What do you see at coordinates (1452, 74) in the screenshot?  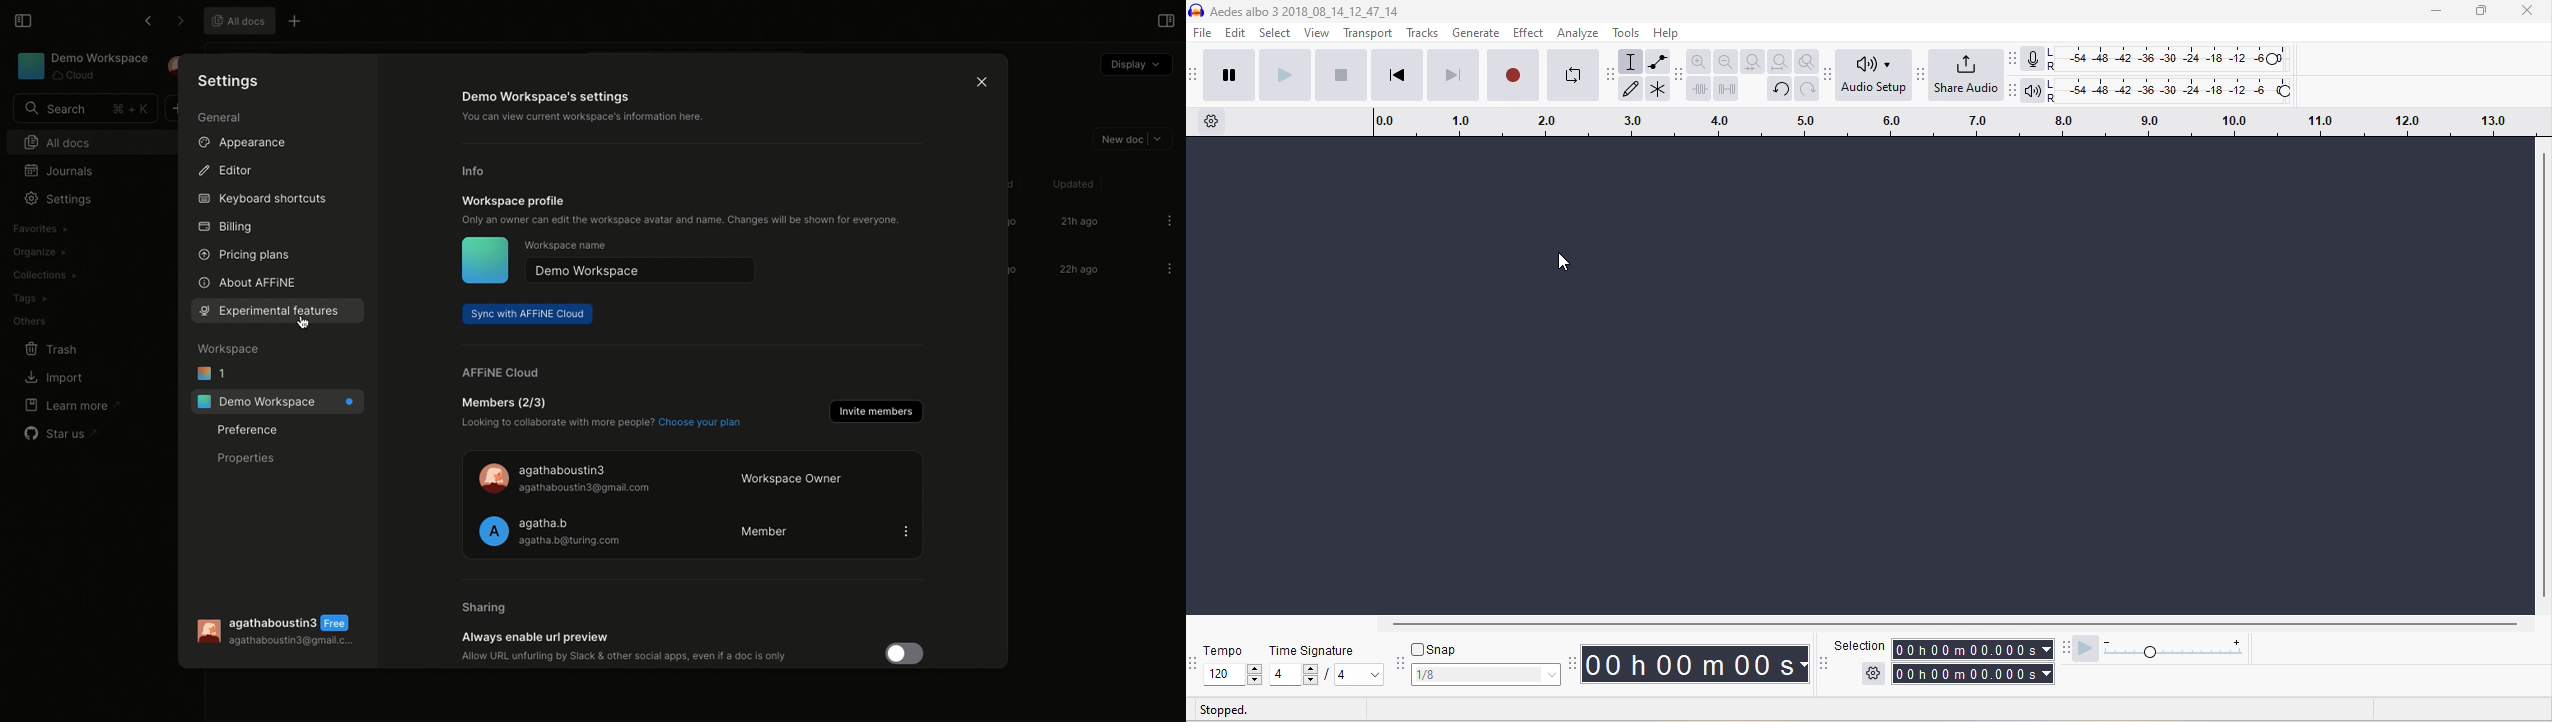 I see `skip to end` at bounding box center [1452, 74].